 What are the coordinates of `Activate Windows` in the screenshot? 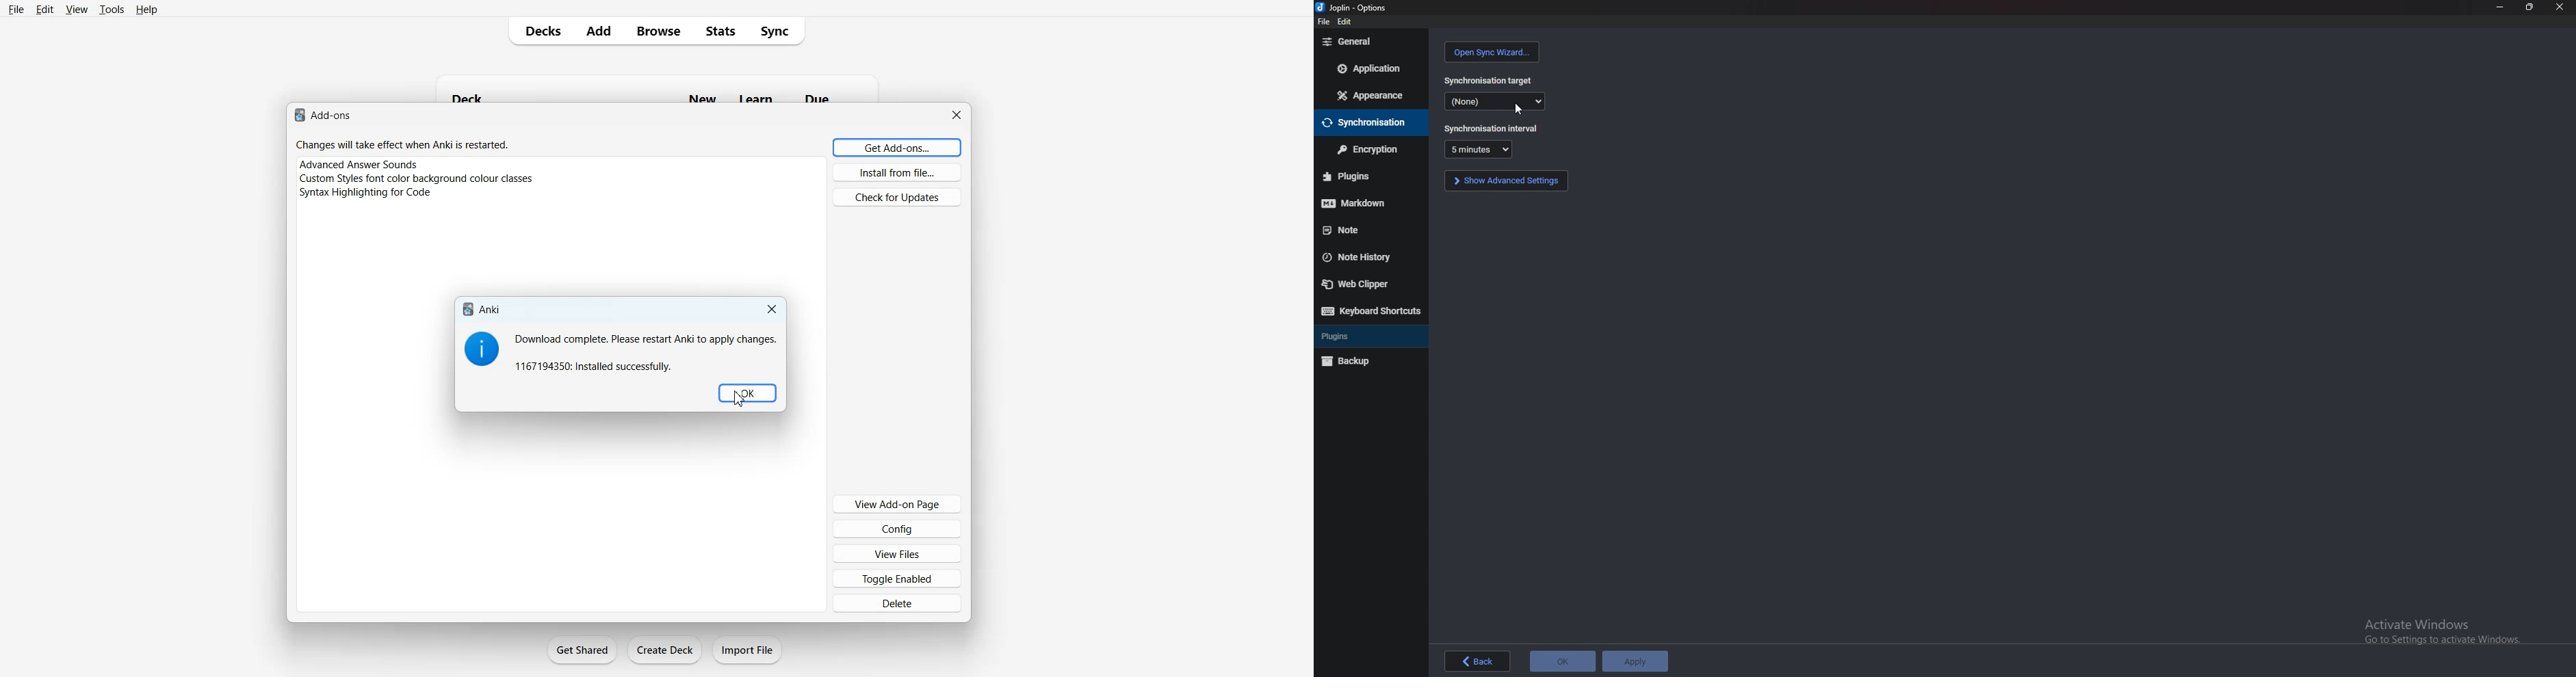 It's located at (2441, 633).